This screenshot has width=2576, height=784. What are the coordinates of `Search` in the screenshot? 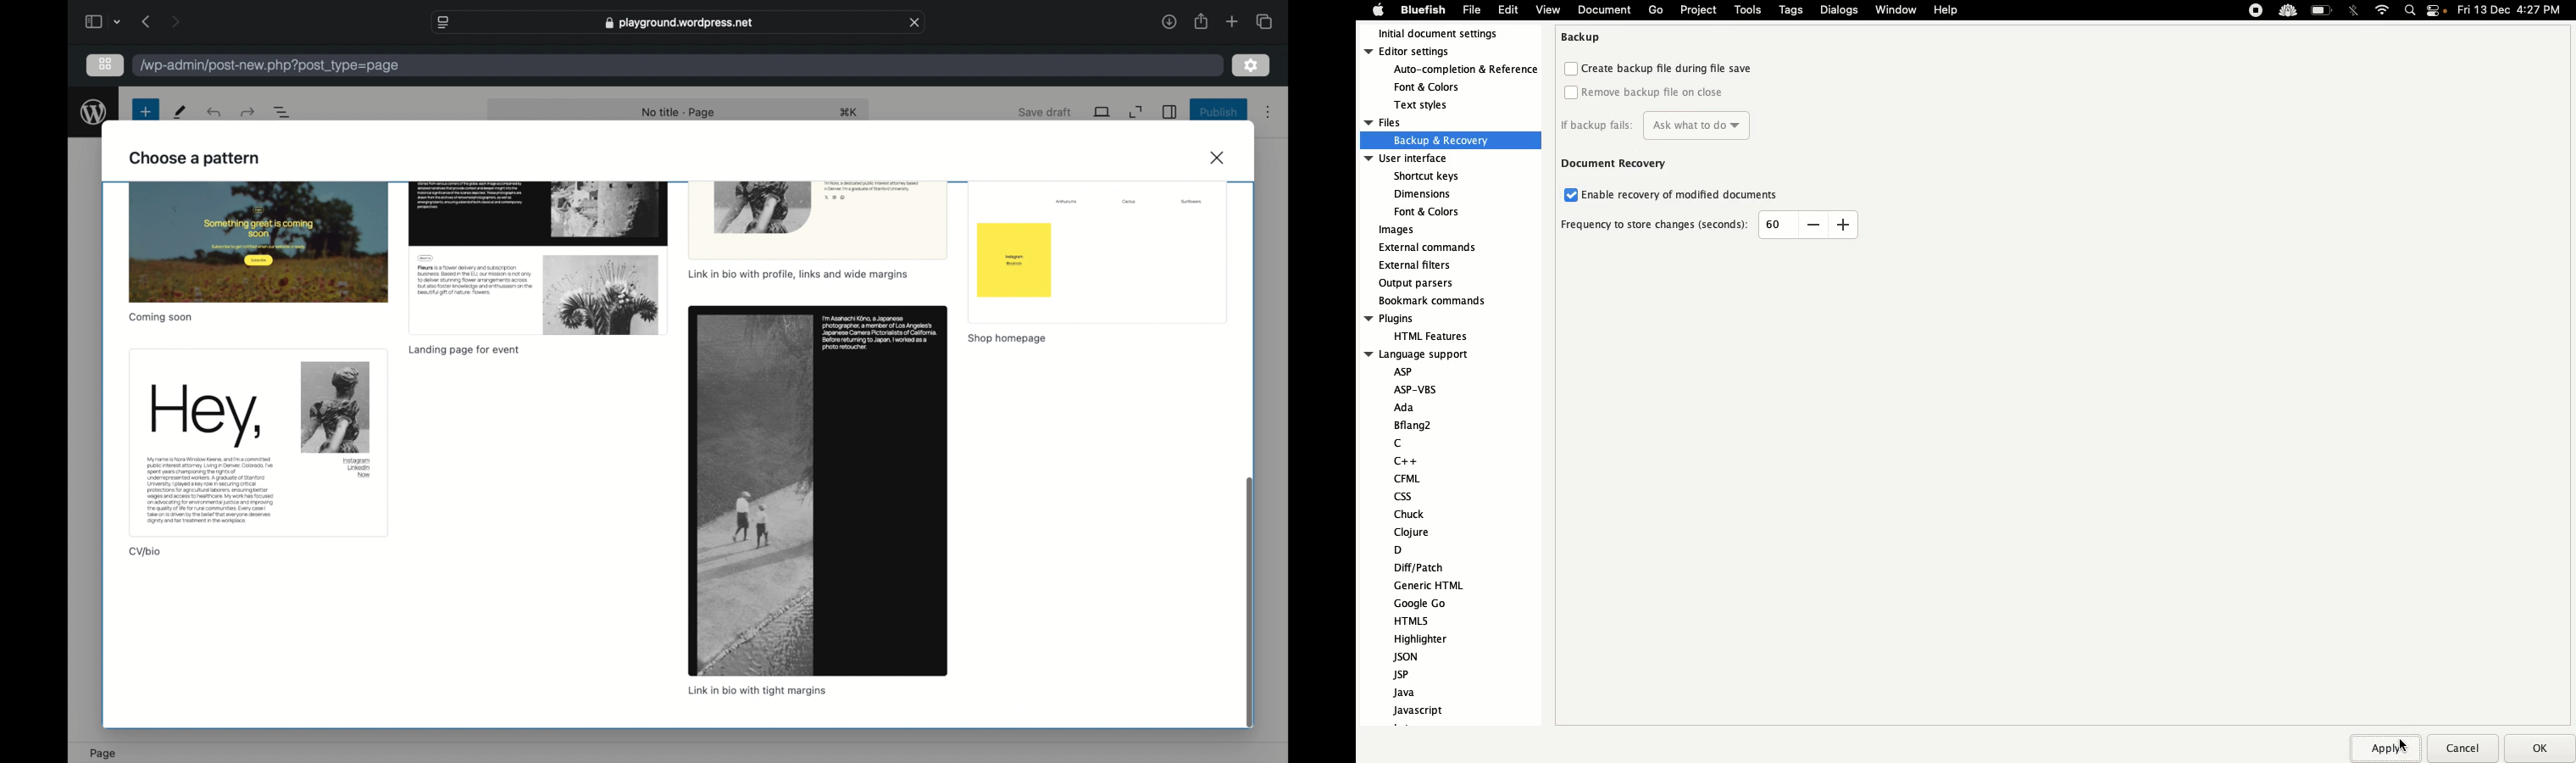 It's located at (2409, 11).